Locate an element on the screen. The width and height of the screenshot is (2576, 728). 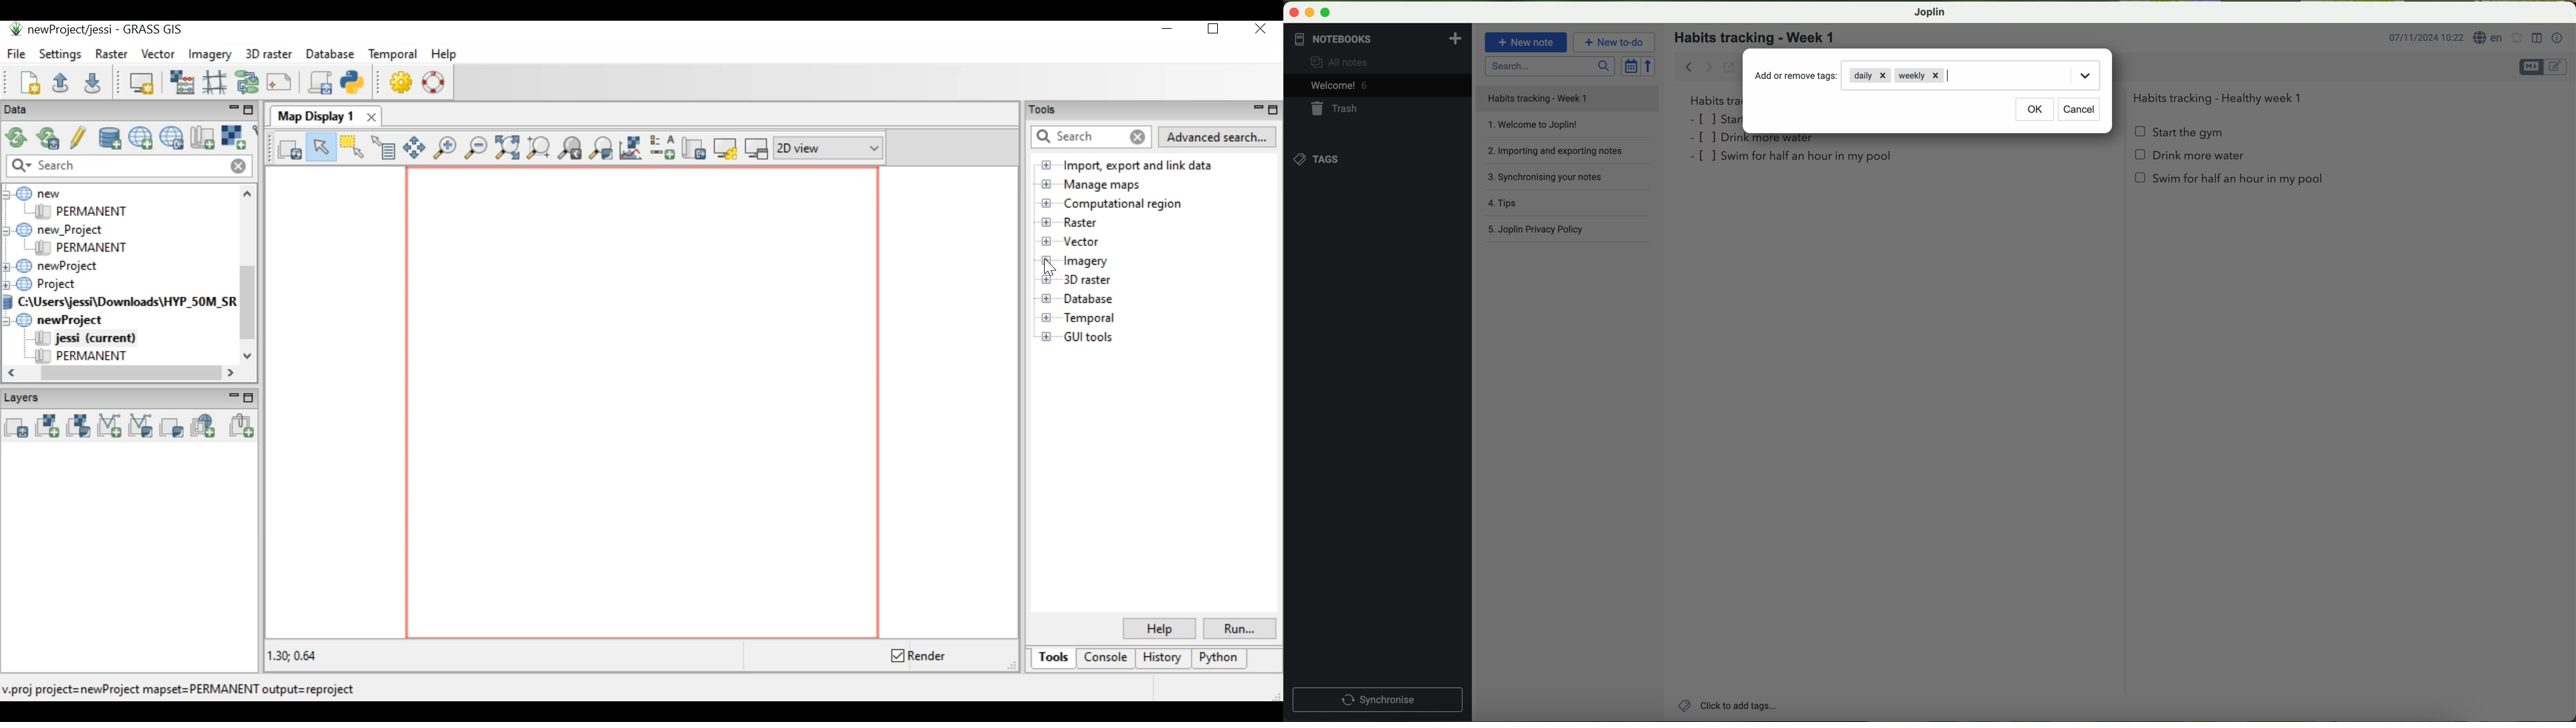
habits tra is located at coordinates (1714, 100).